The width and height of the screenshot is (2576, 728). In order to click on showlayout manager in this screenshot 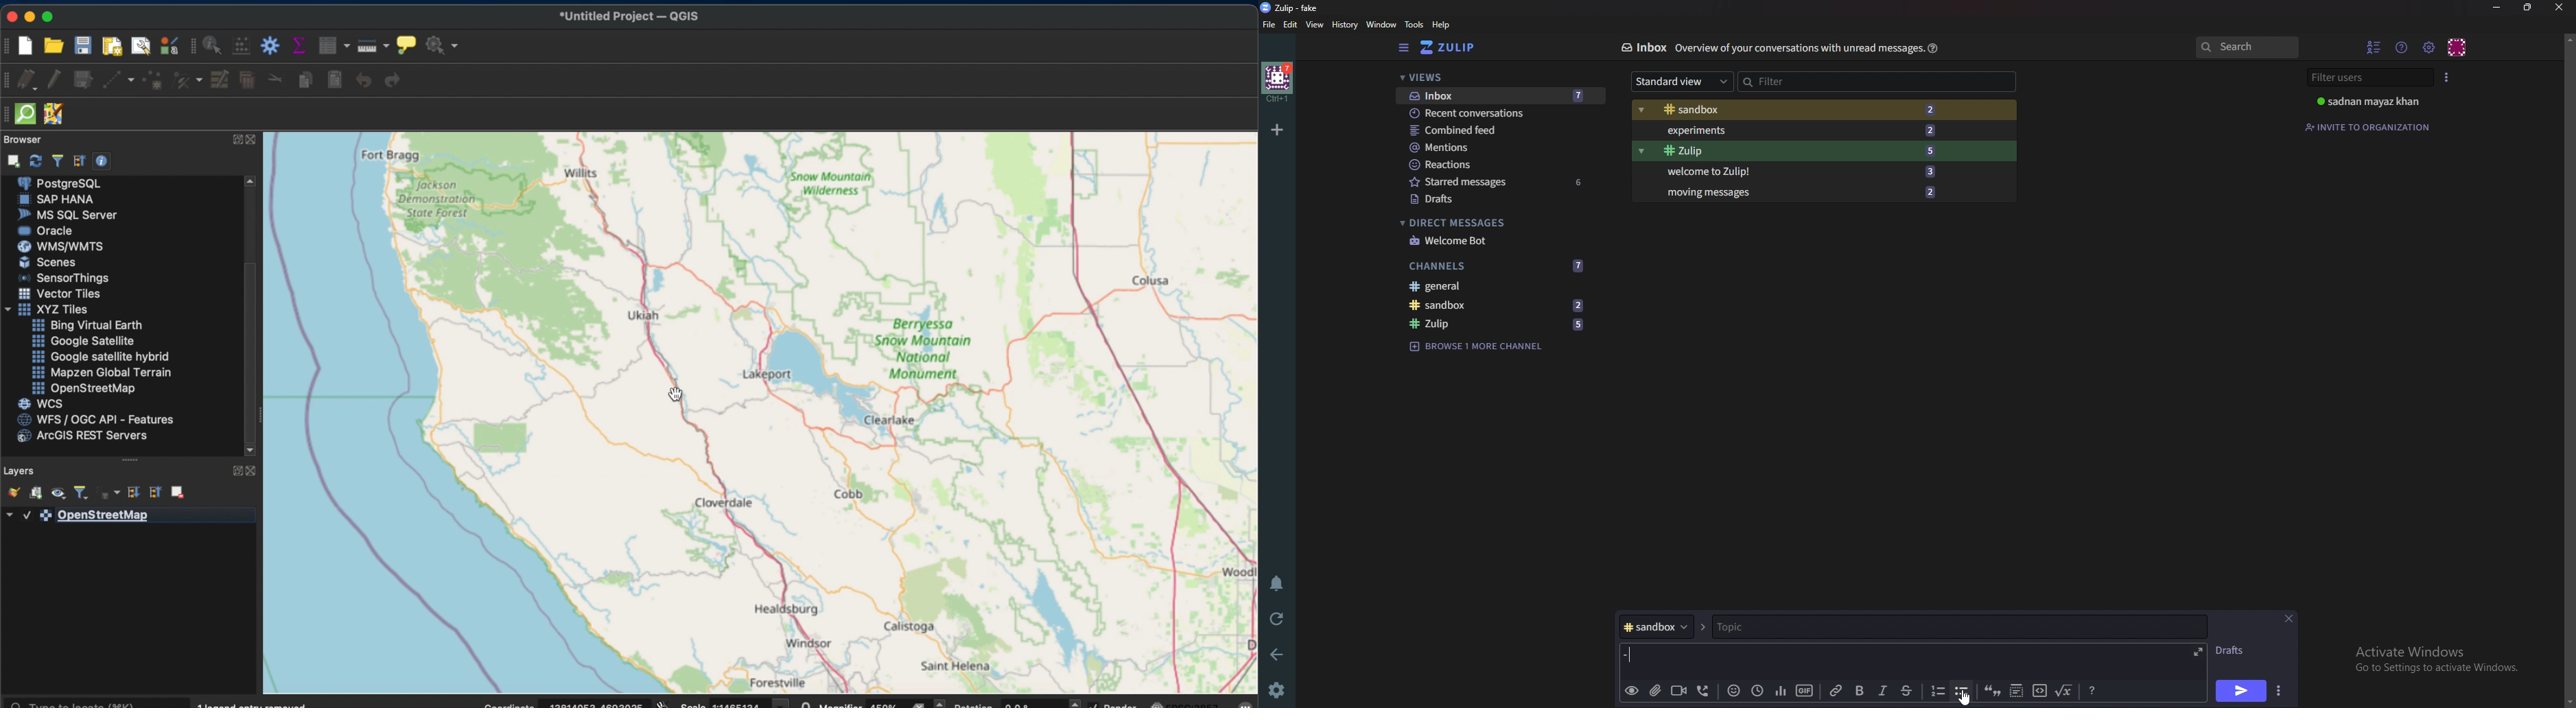, I will do `click(141, 47)`.